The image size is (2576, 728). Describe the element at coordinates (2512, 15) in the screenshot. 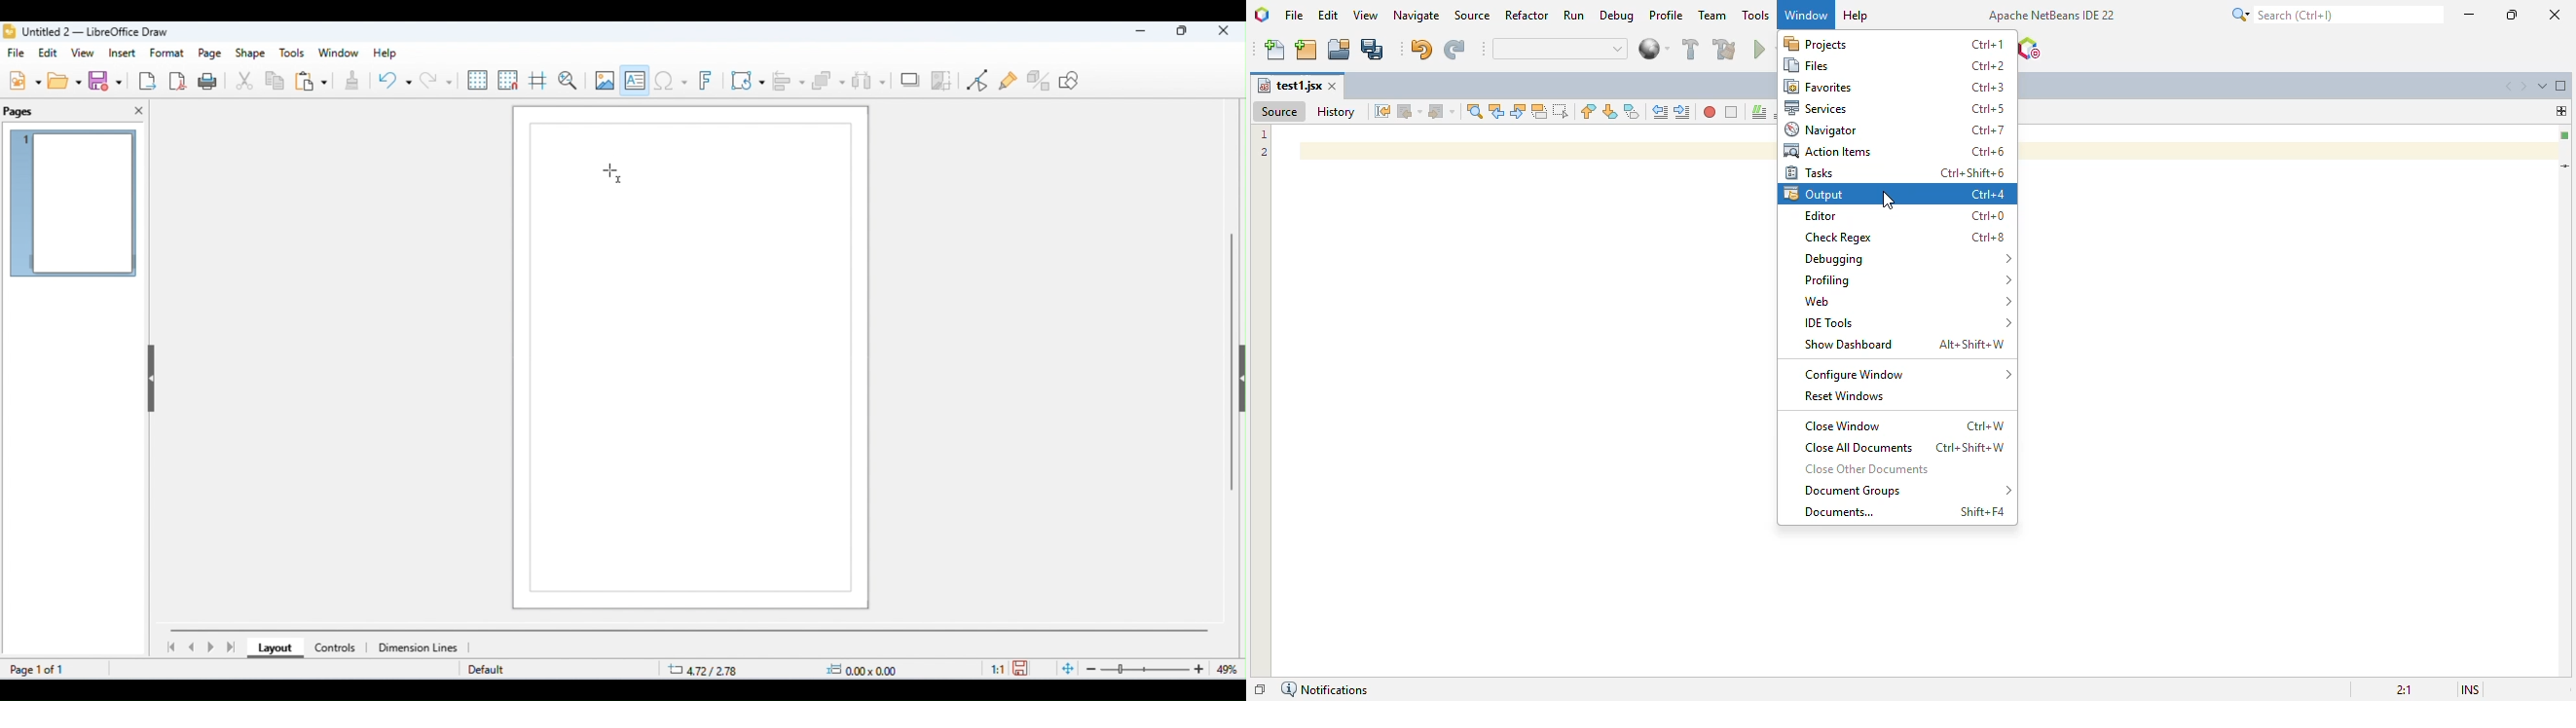

I see `maximize` at that location.